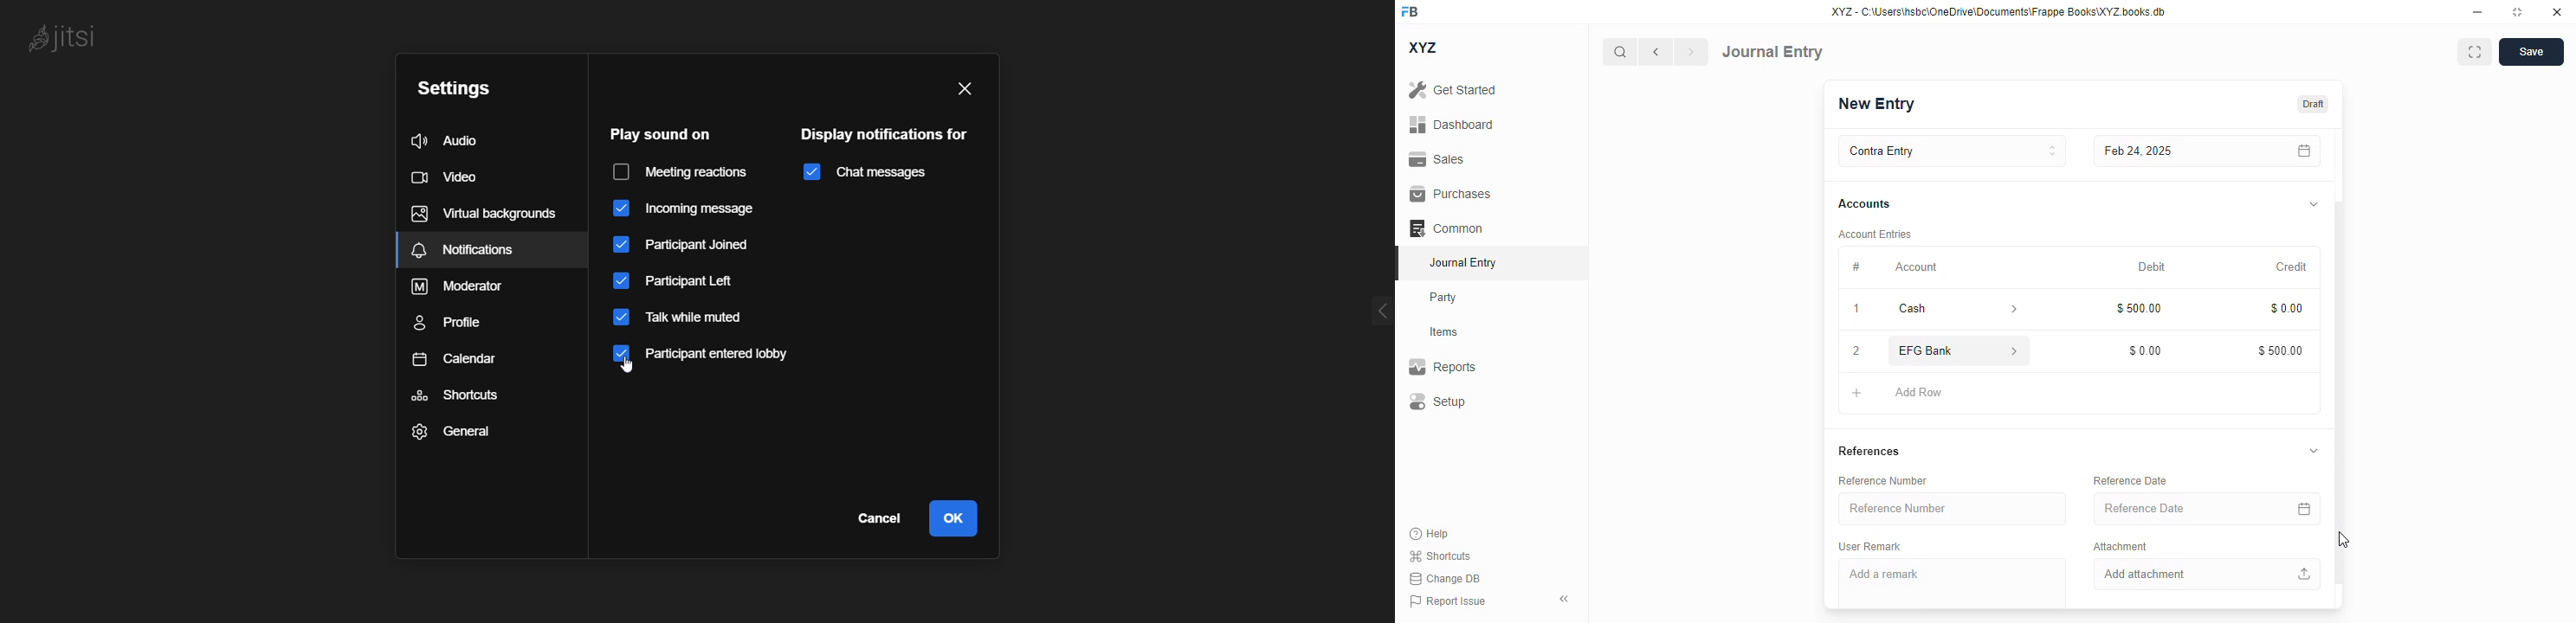 The image size is (2576, 644). Describe the element at coordinates (2131, 480) in the screenshot. I see `reference date` at that location.